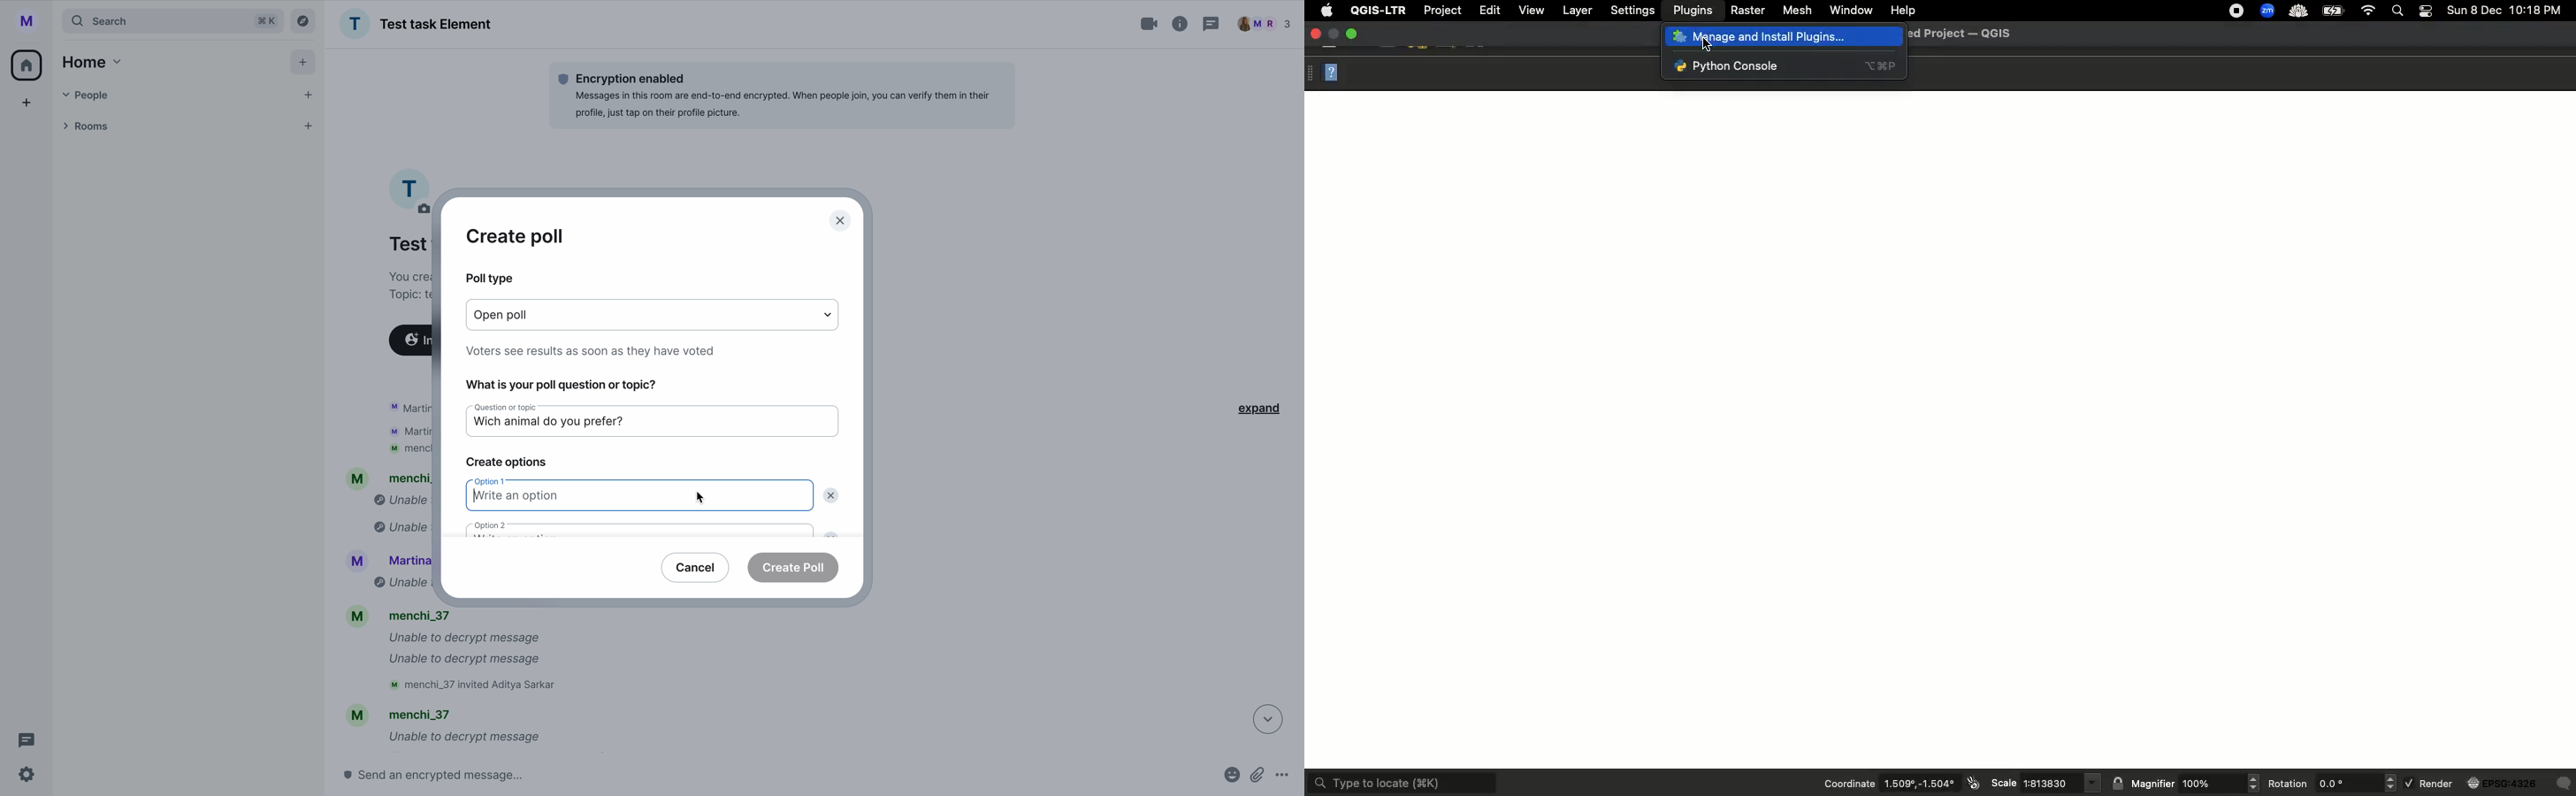 The image size is (2576, 812). I want to click on note, so click(594, 350).